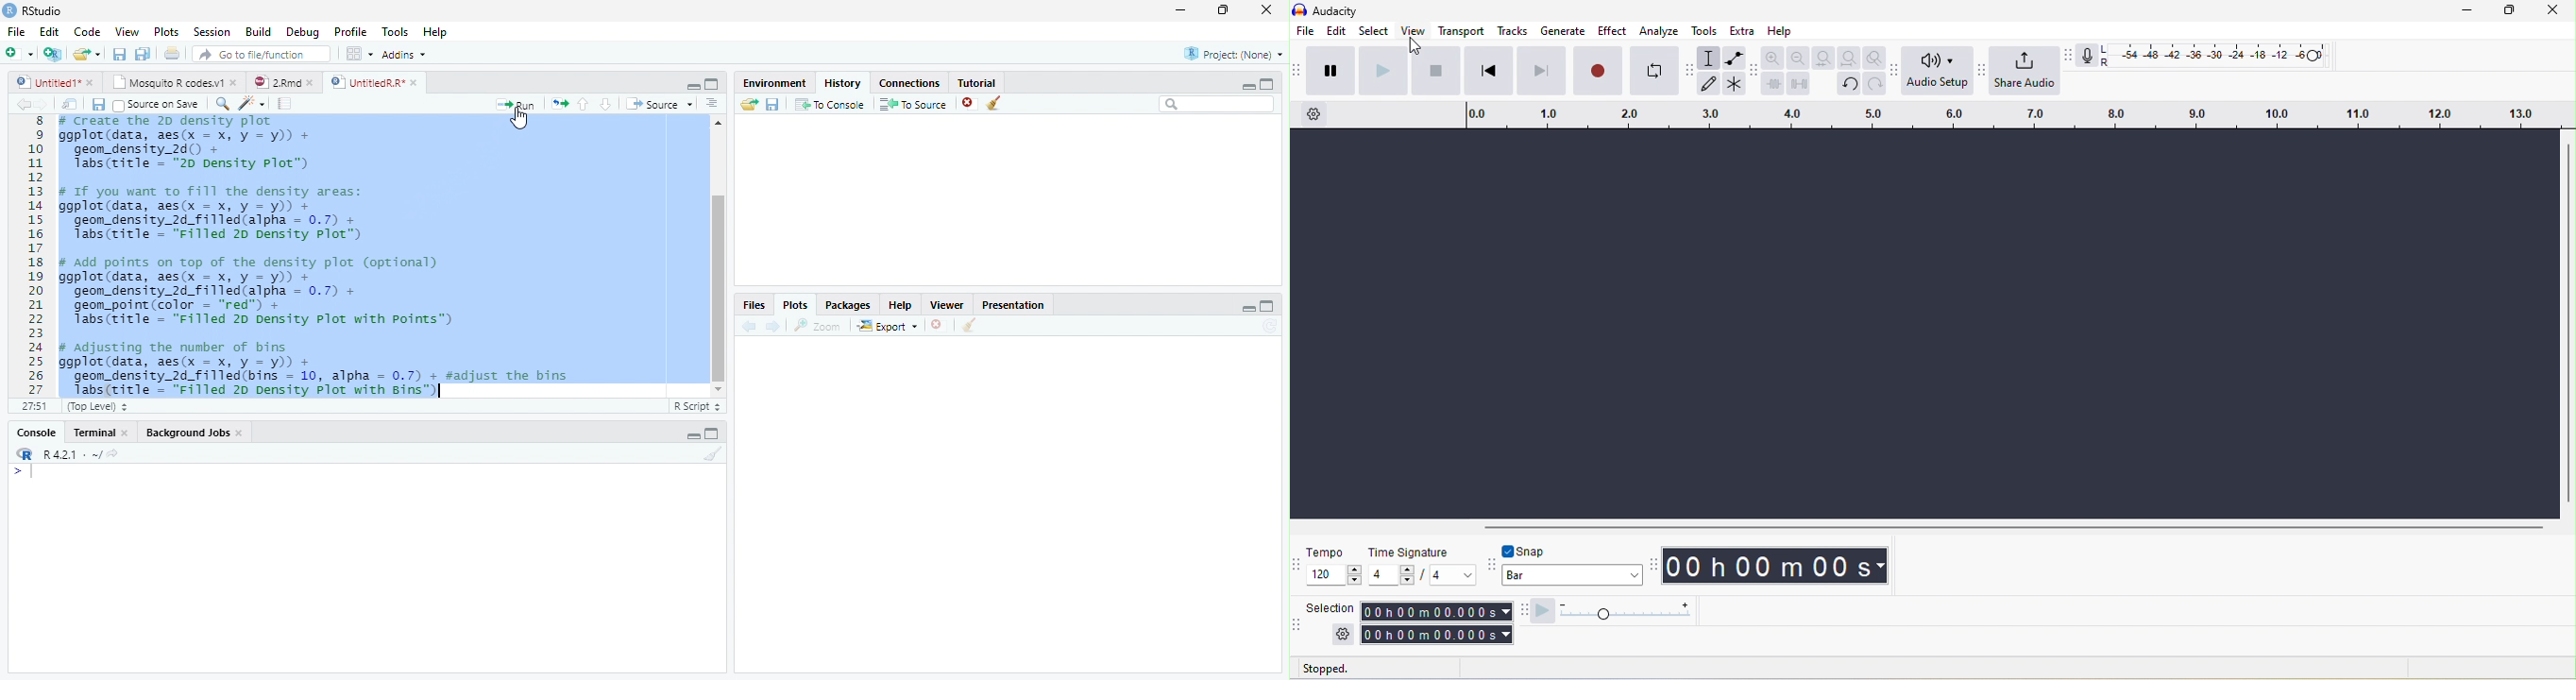  I want to click on audacity time toolbar, so click(1651, 567).